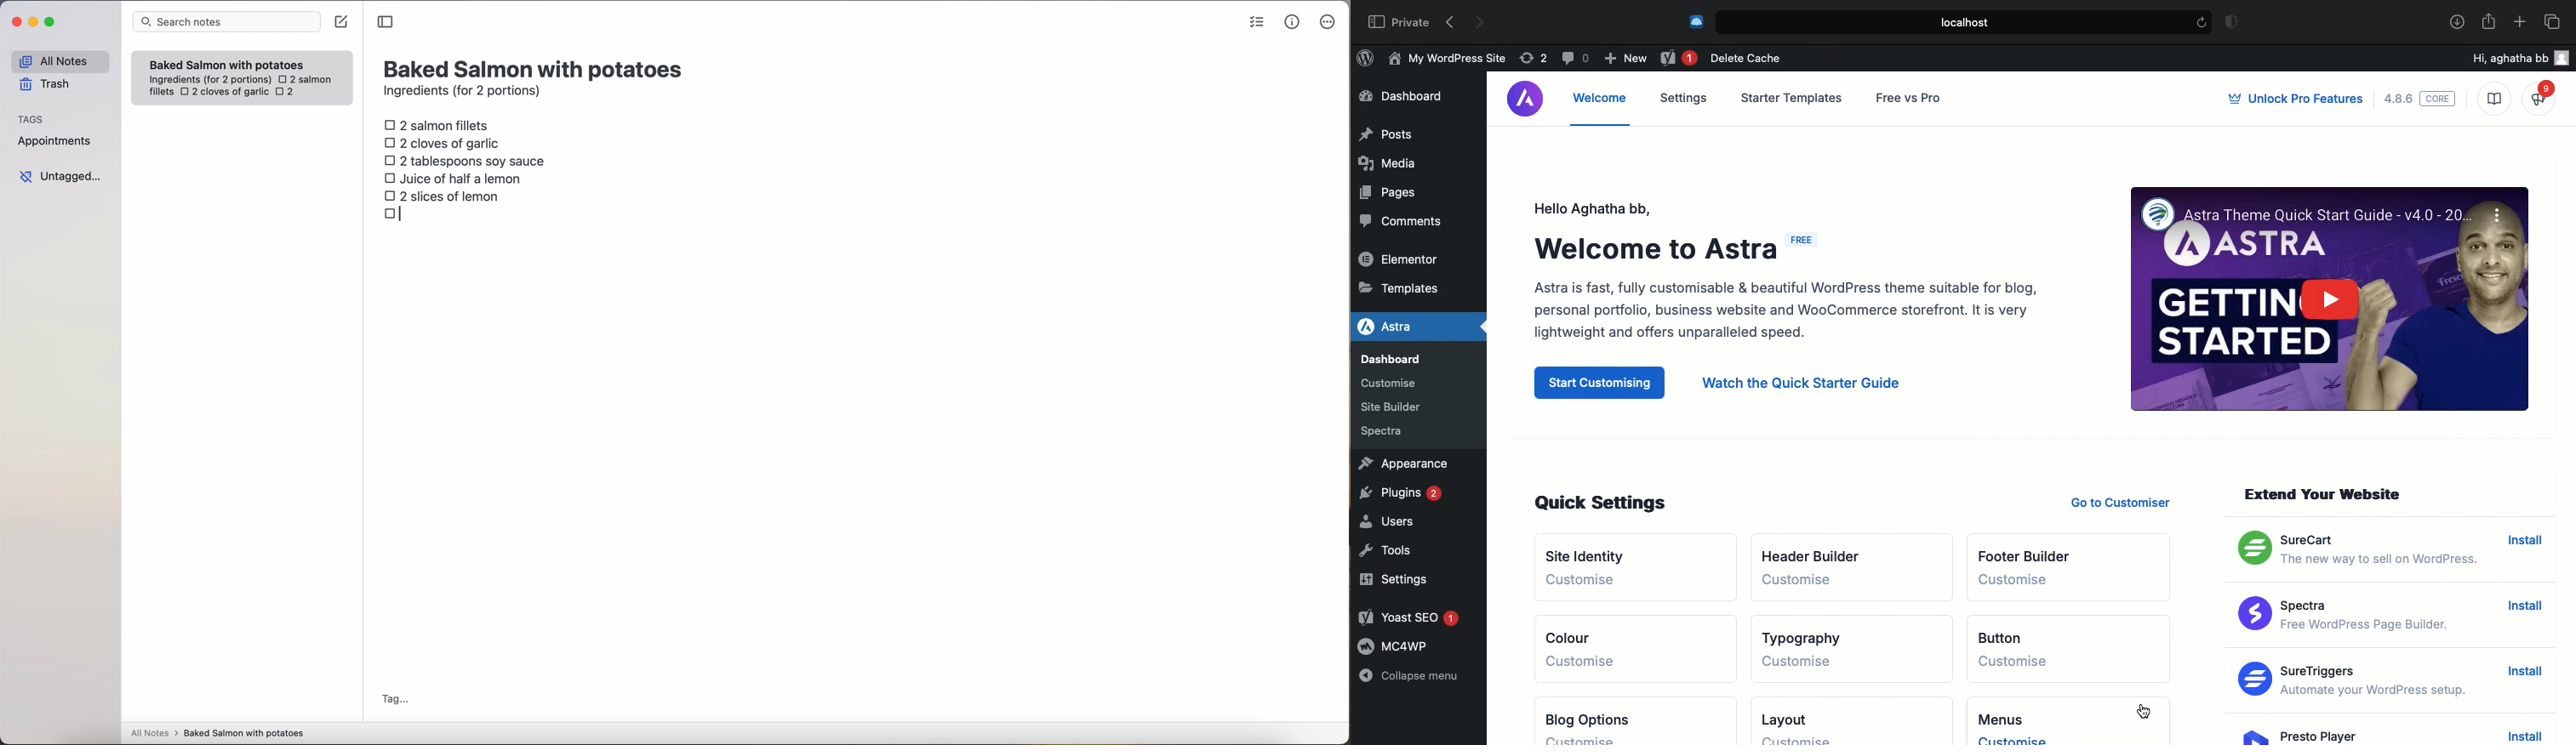 The height and width of the screenshot is (756, 2576). Describe the element at coordinates (1385, 196) in the screenshot. I see `Pages` at that location.